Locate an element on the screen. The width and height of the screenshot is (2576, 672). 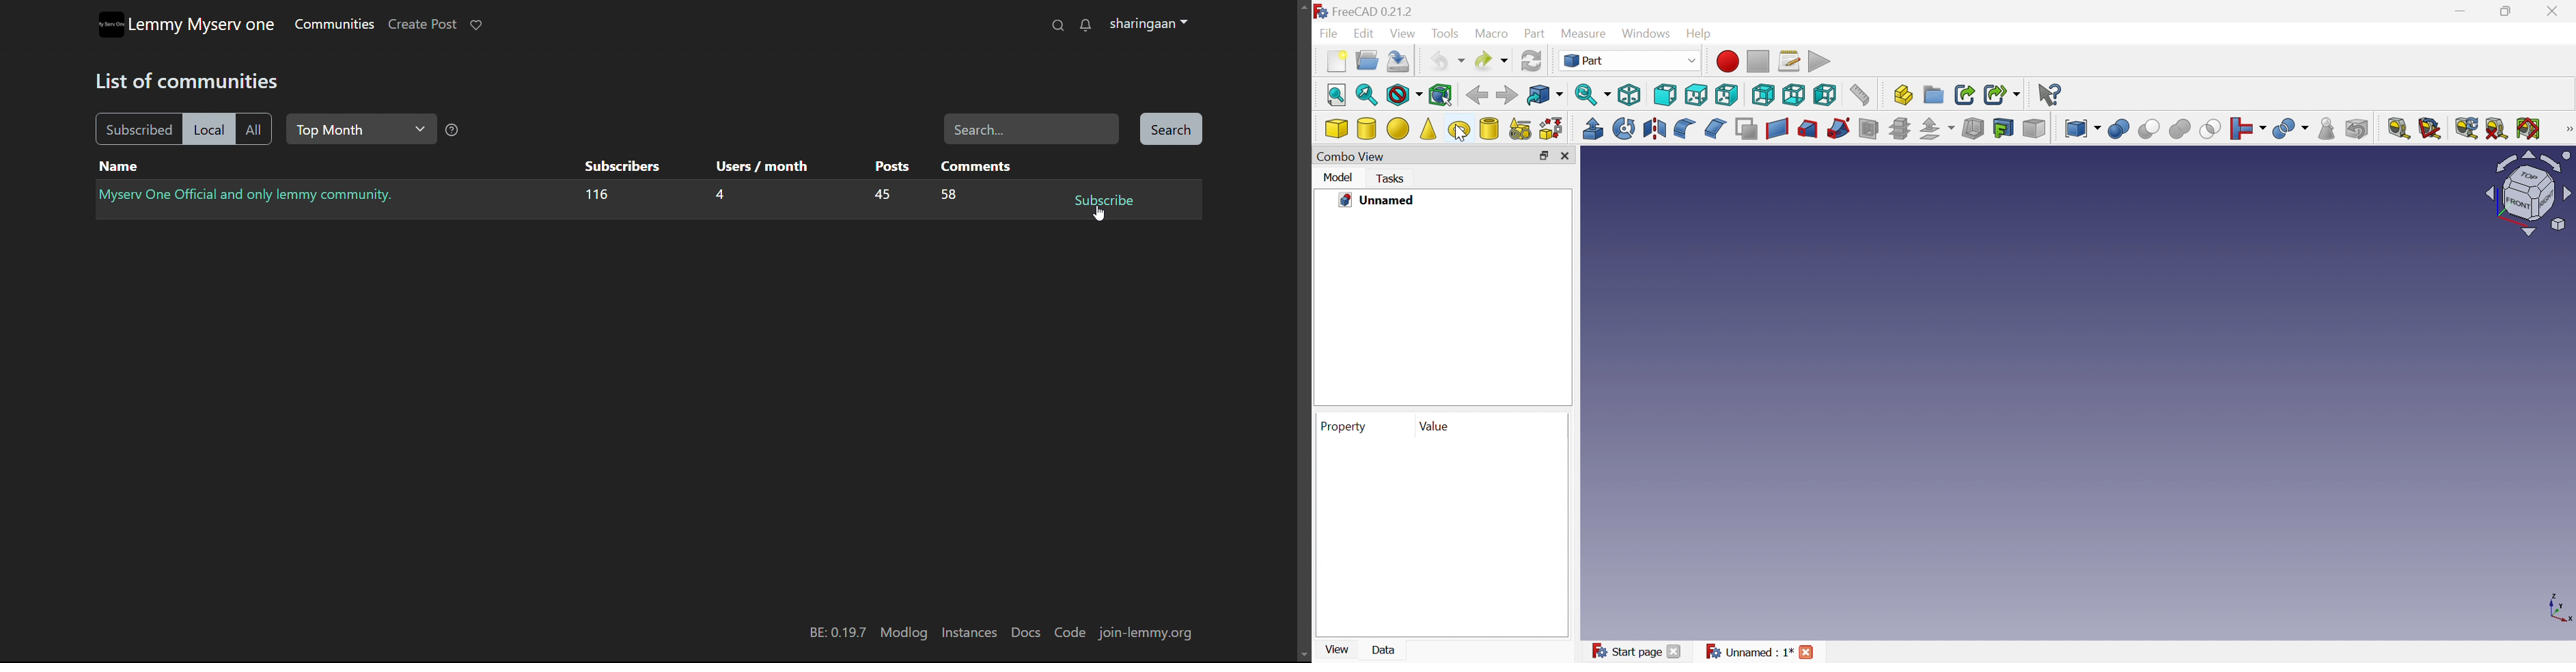
Close is located at coordinates (1565, 156).